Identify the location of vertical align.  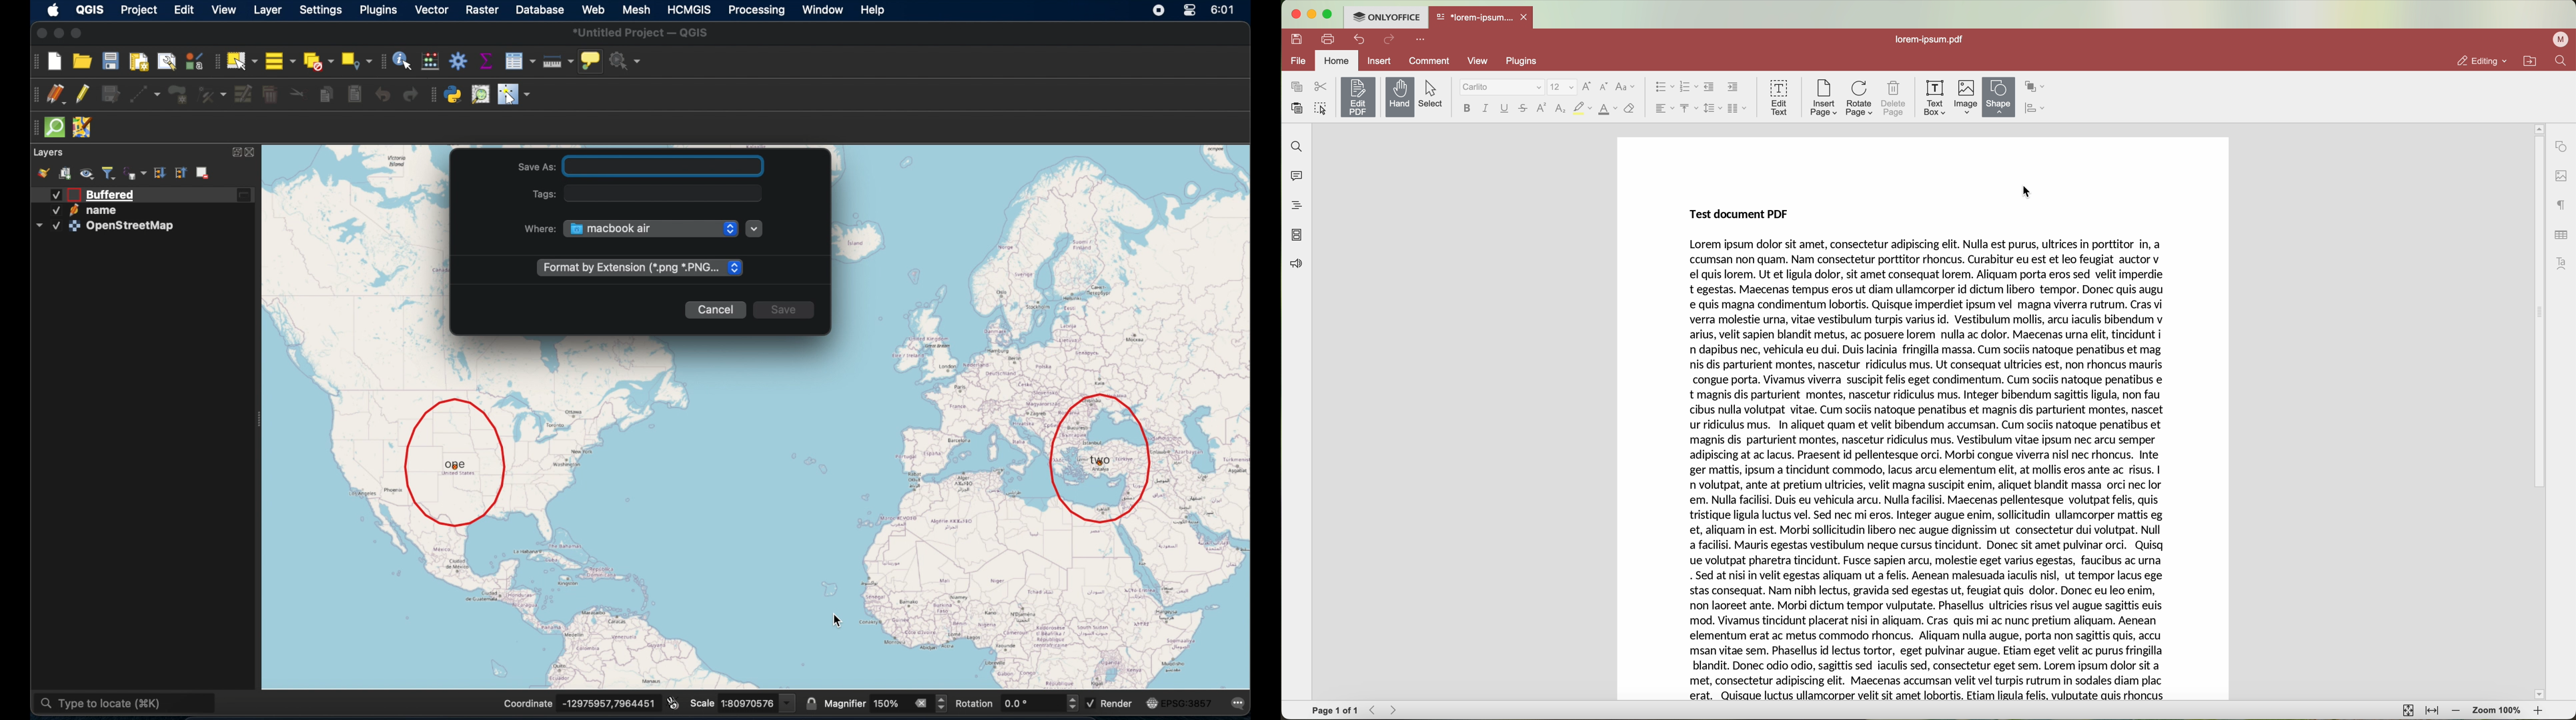
(1687, 108).